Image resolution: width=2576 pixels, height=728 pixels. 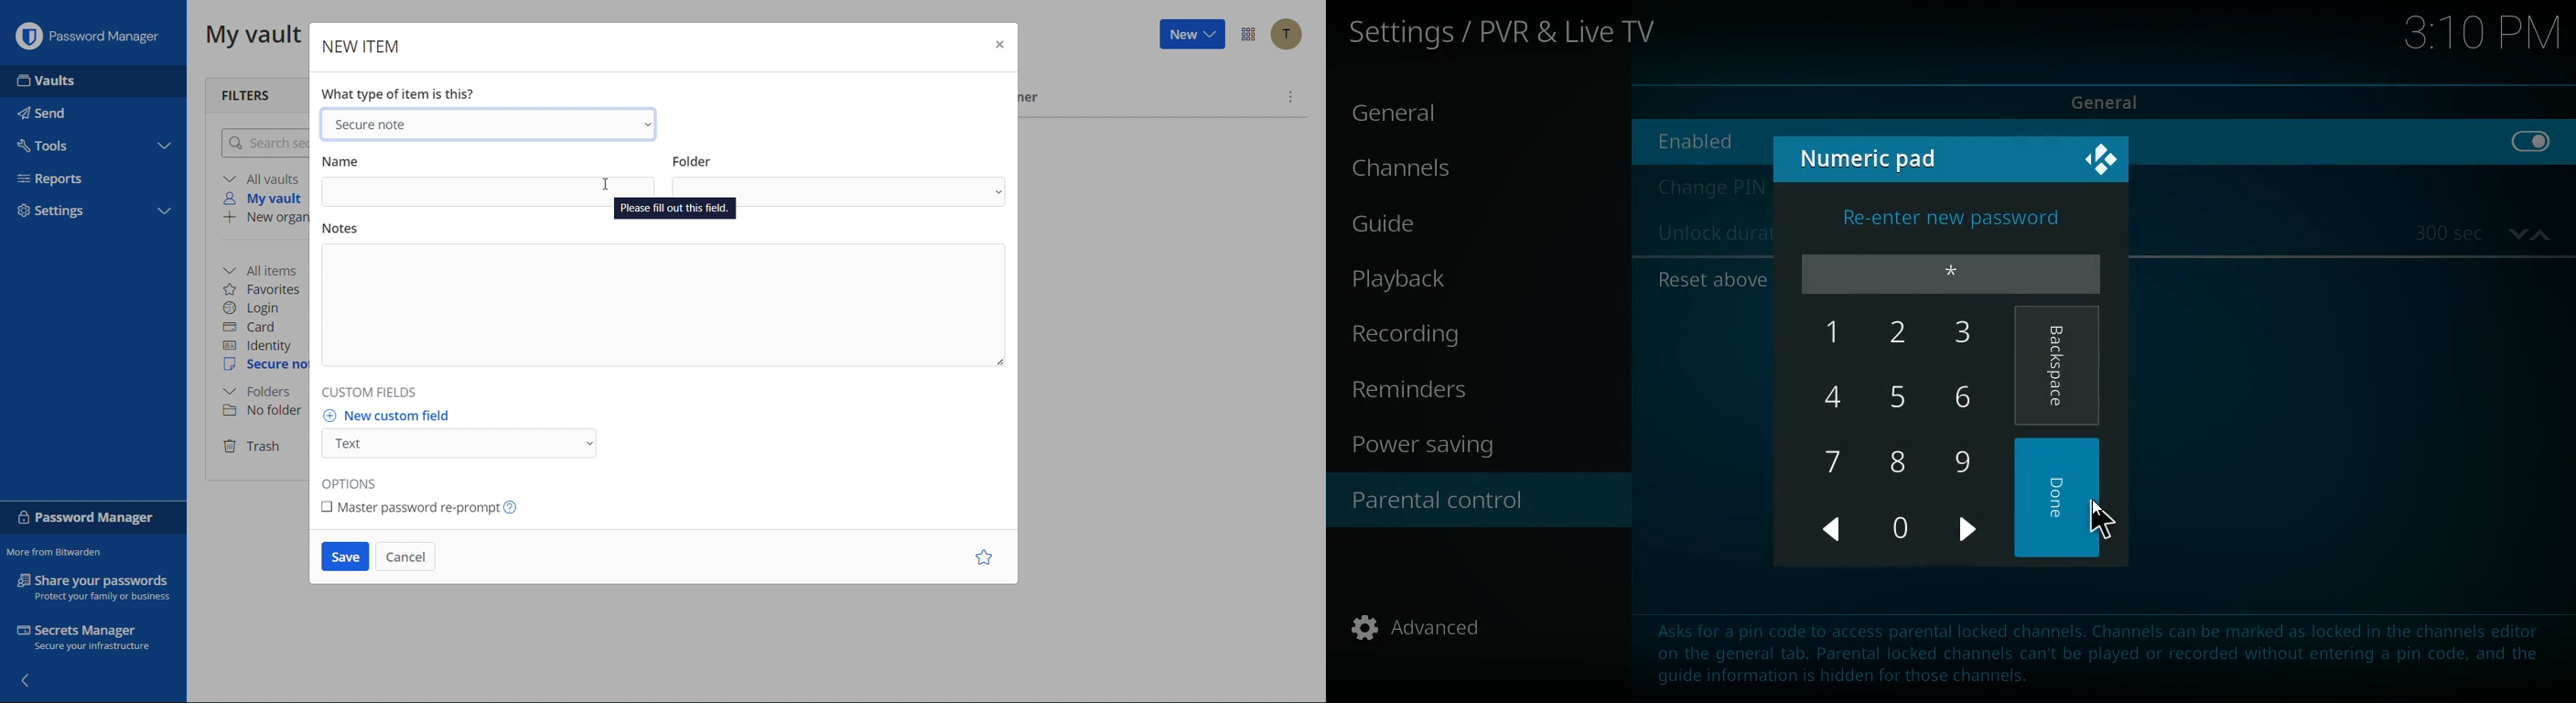 What do you see at coordinates (2059, 368) in the screenshot?
I see `backspace` at bounding box center [2059, 368].